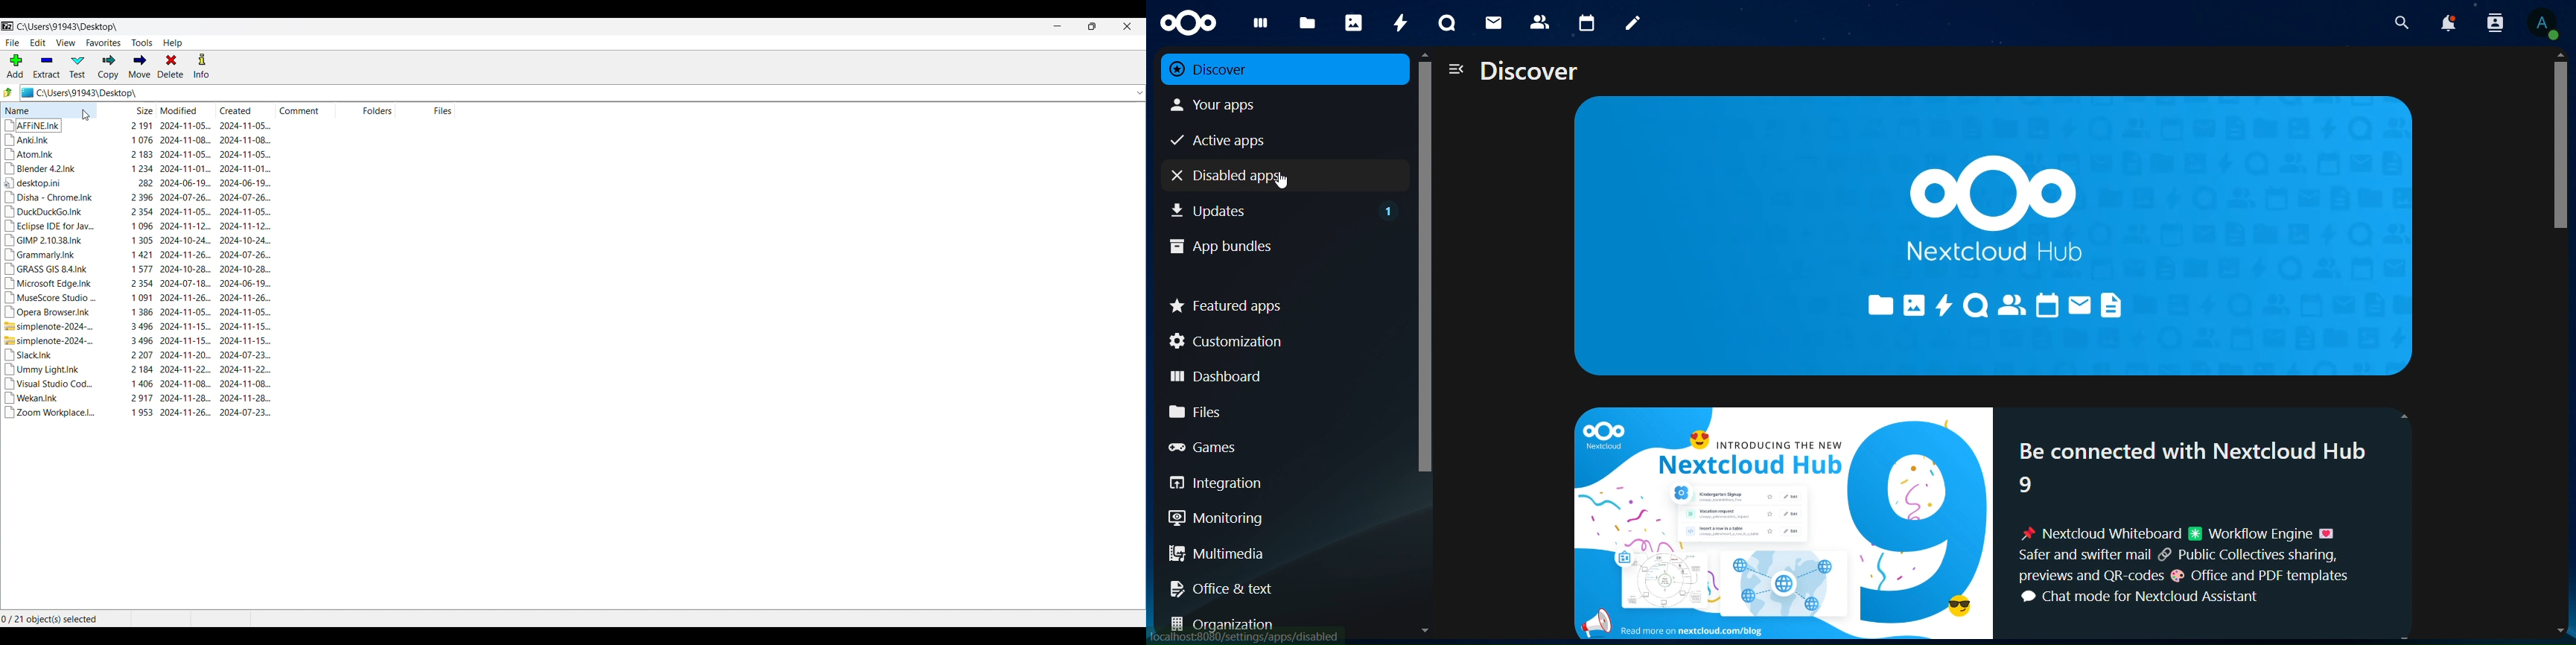 The width and height of the screenshot is (2576, 672). What do you see at coordinates (1186, 21) in the screenshot?
I see `icon` at bounding box center [1186, 21].